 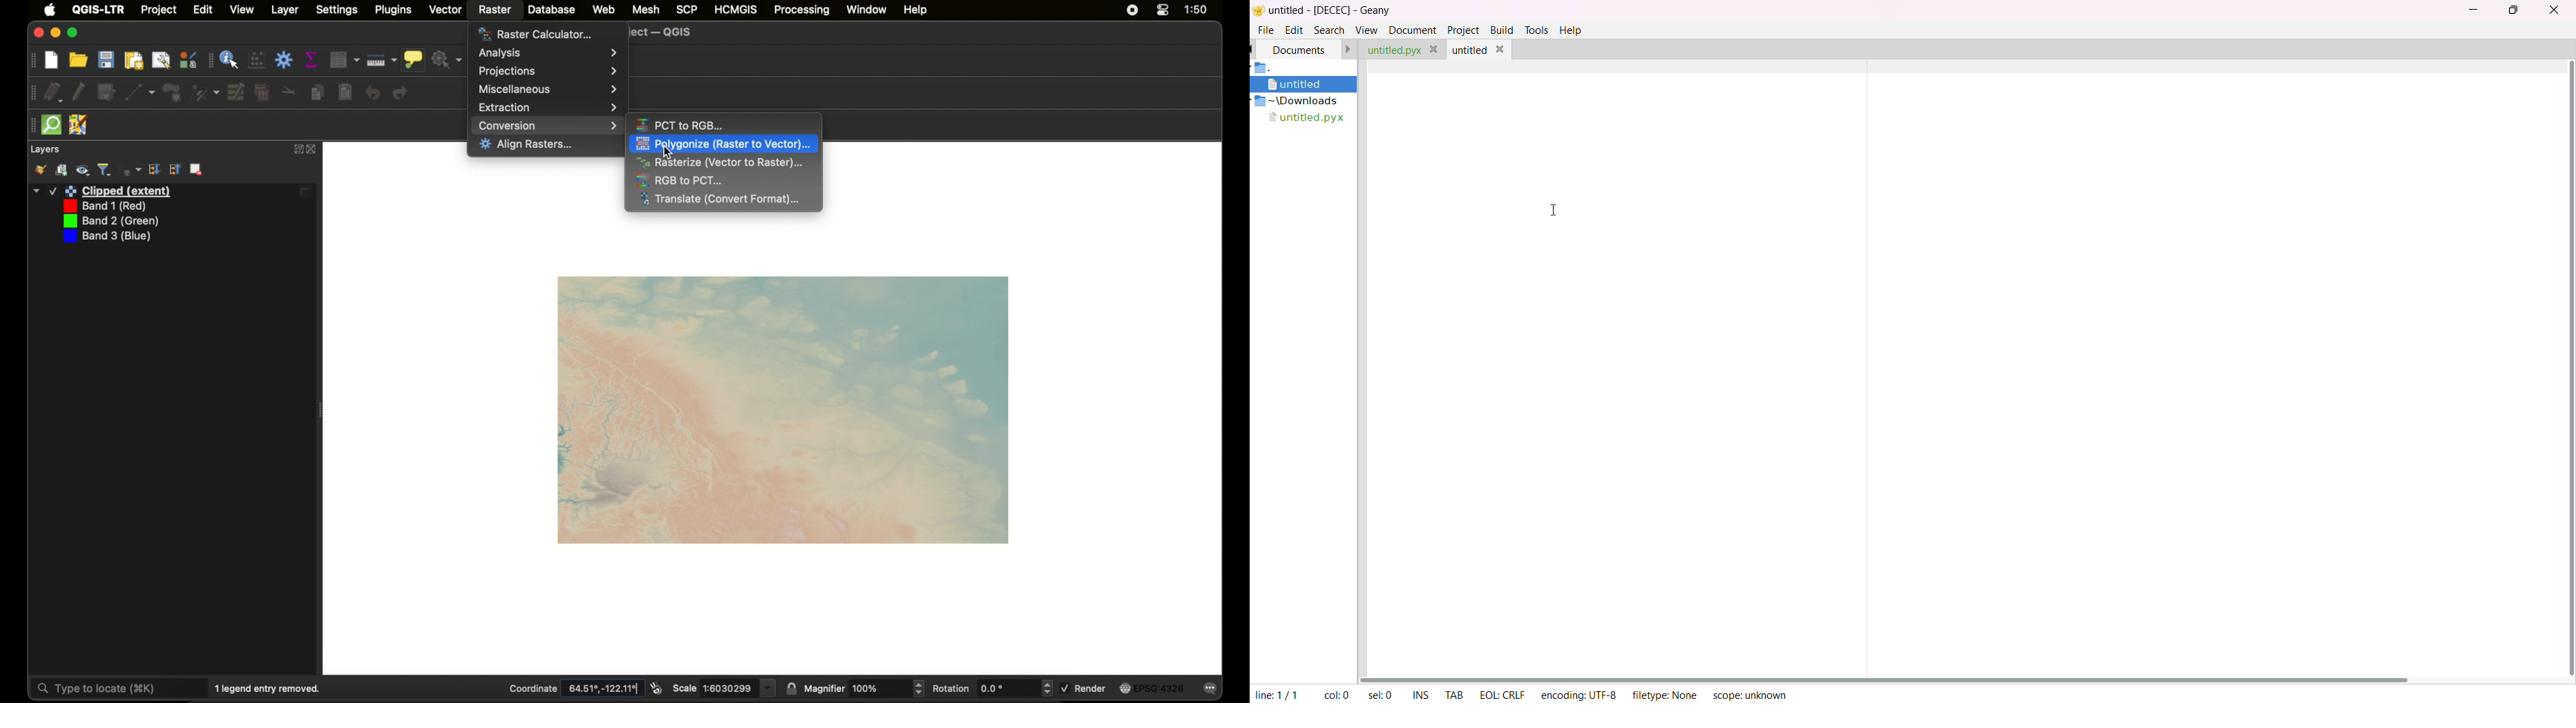 What do you see at coordinates (62, 170) in the screenshot?
I see `add group` at bounding box center [62, 170].